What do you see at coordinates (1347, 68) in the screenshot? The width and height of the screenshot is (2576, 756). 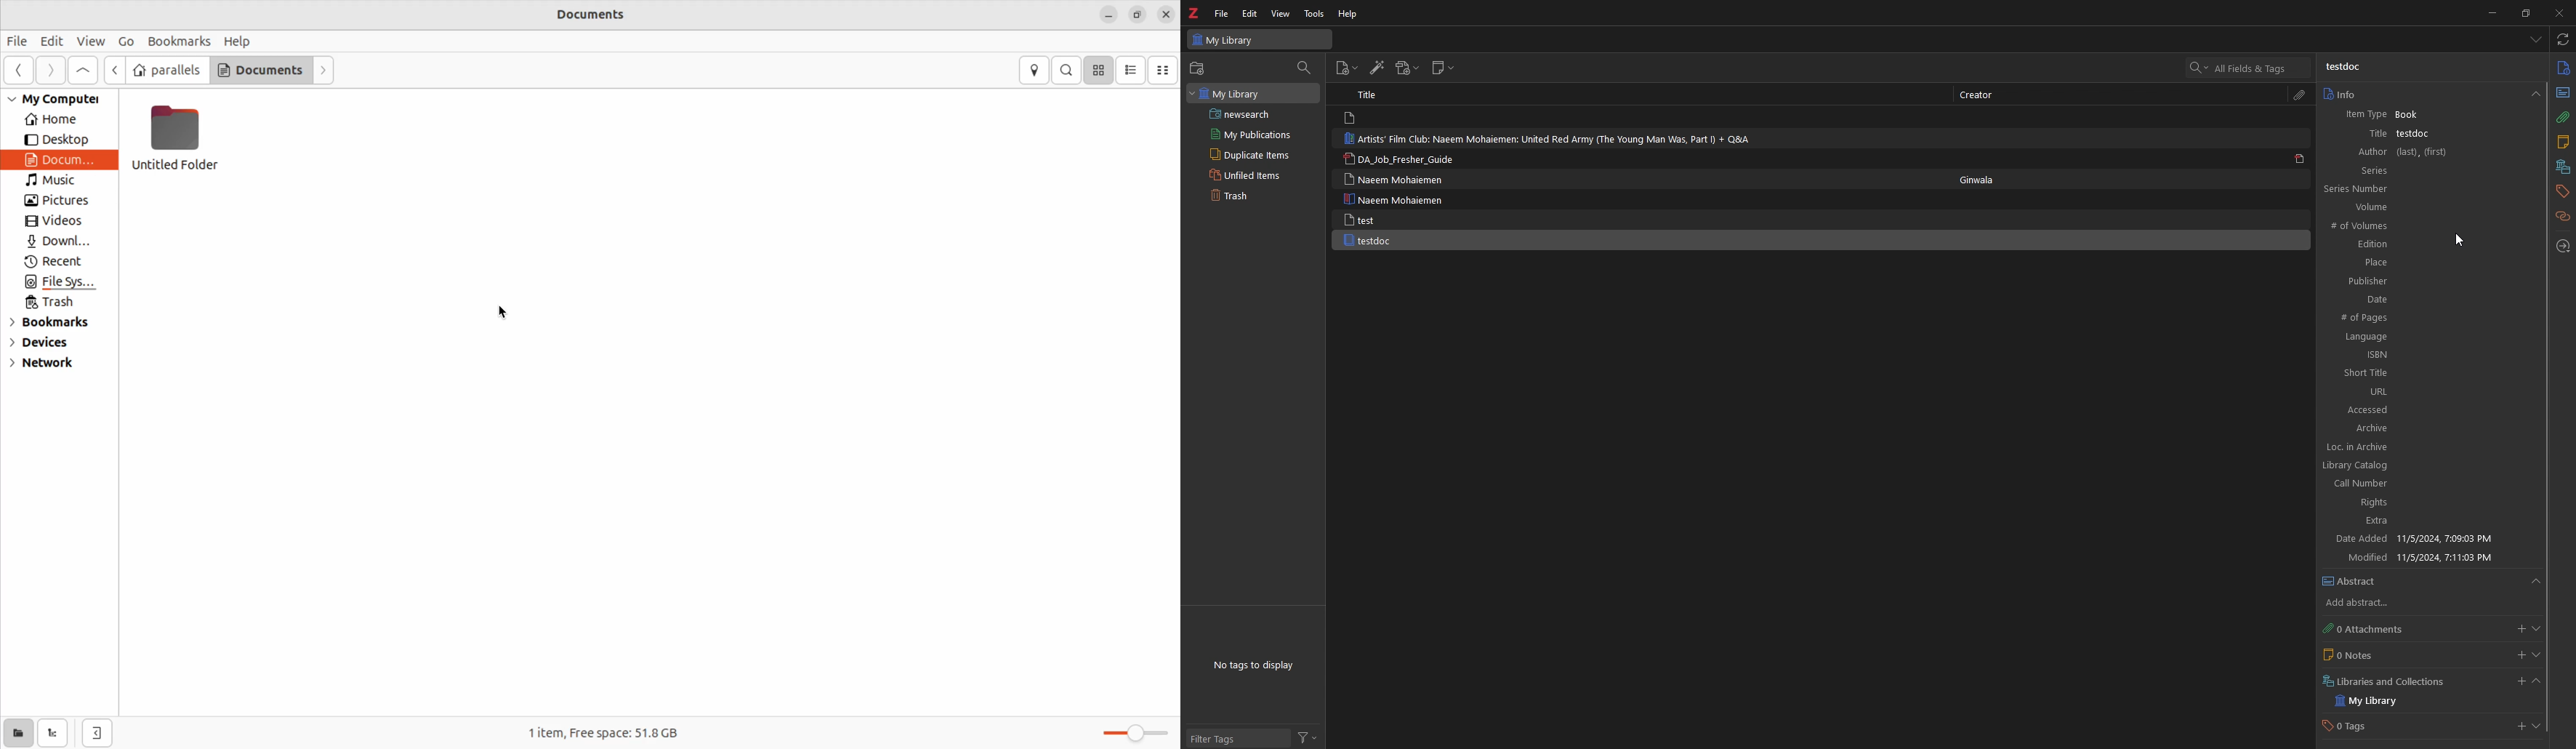 I see `add item` at bounding box center [1347, 68].